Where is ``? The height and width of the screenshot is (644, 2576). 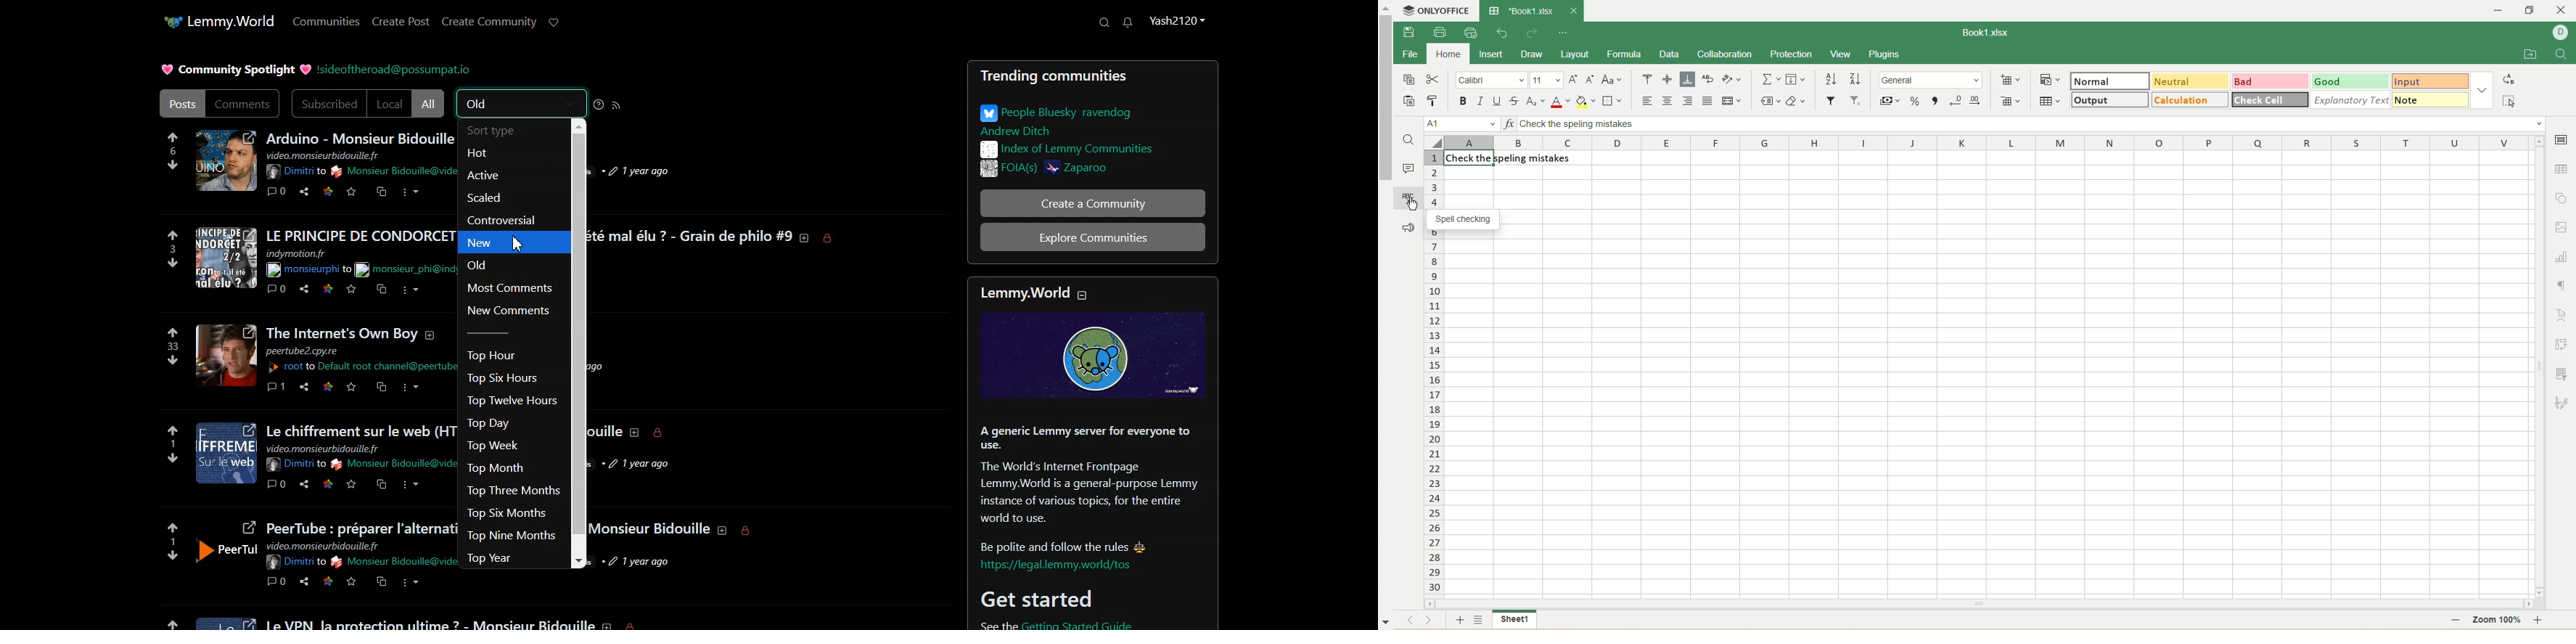  is located at coordinates (276, 582).